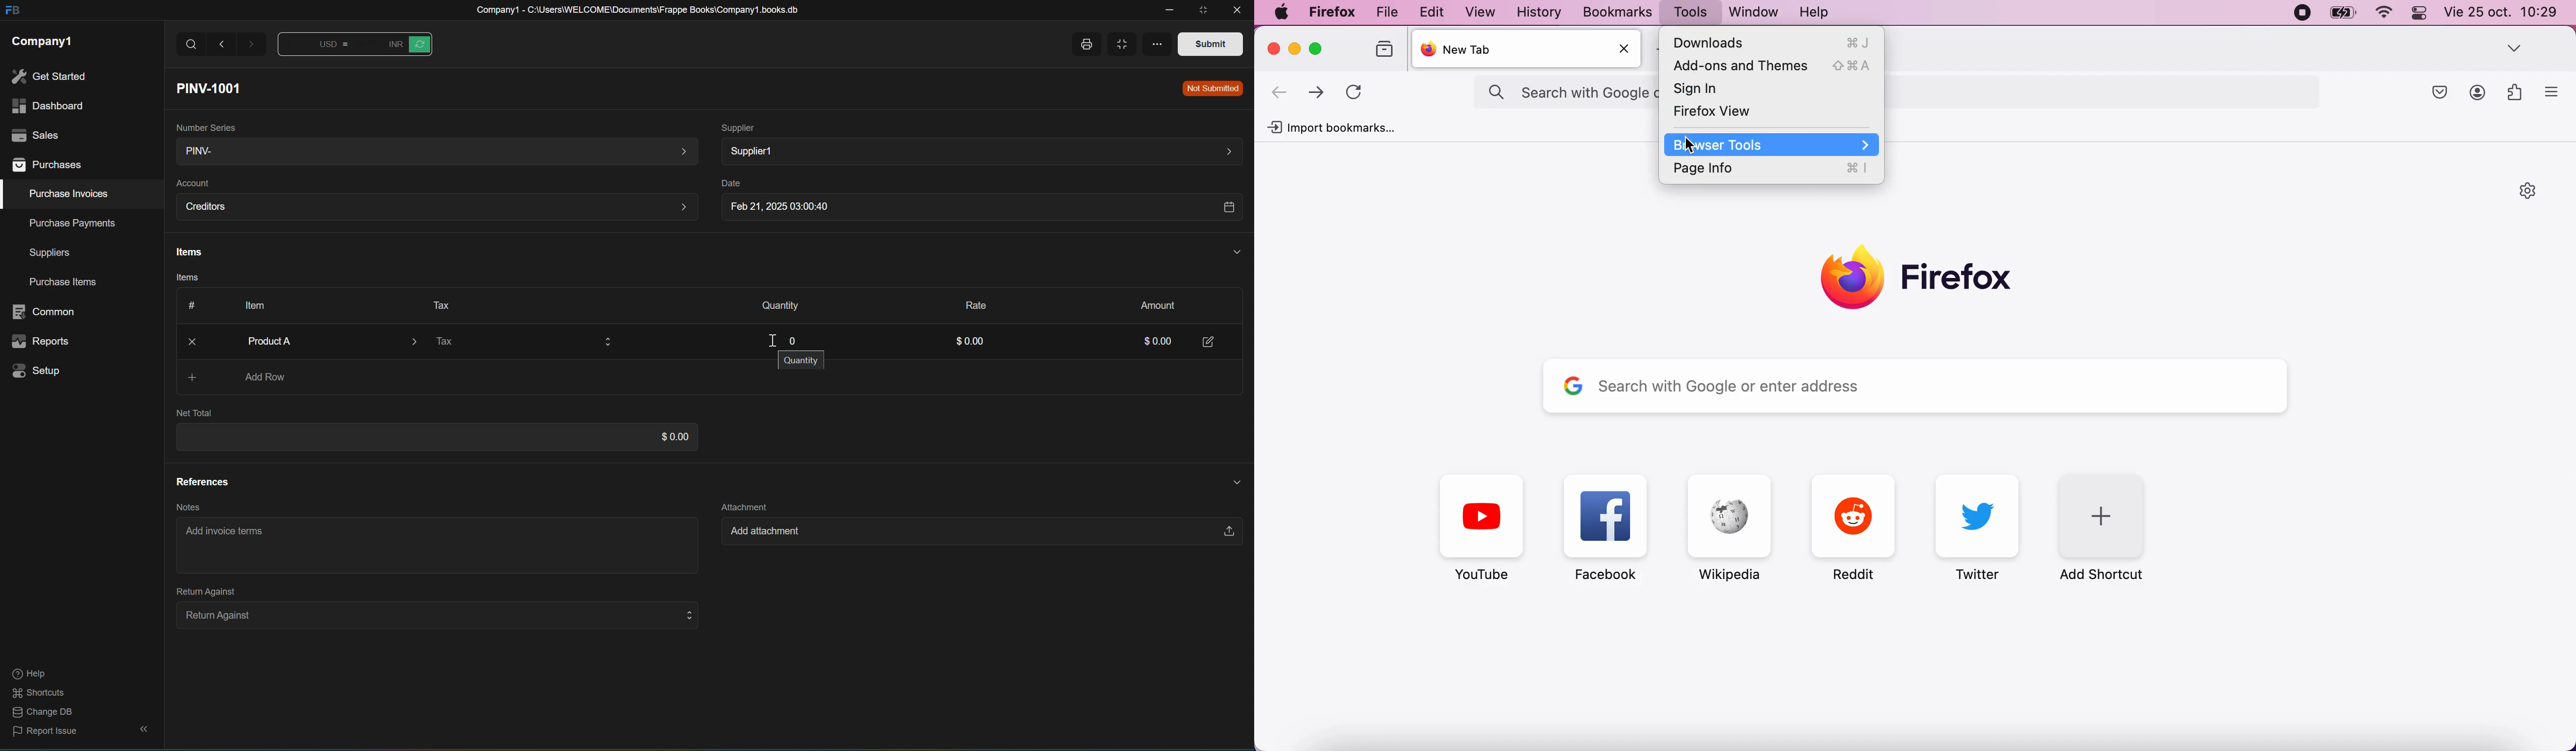  Describe the element at coordinates (760, 341) in the screenshot. I see `cursor` at that location.